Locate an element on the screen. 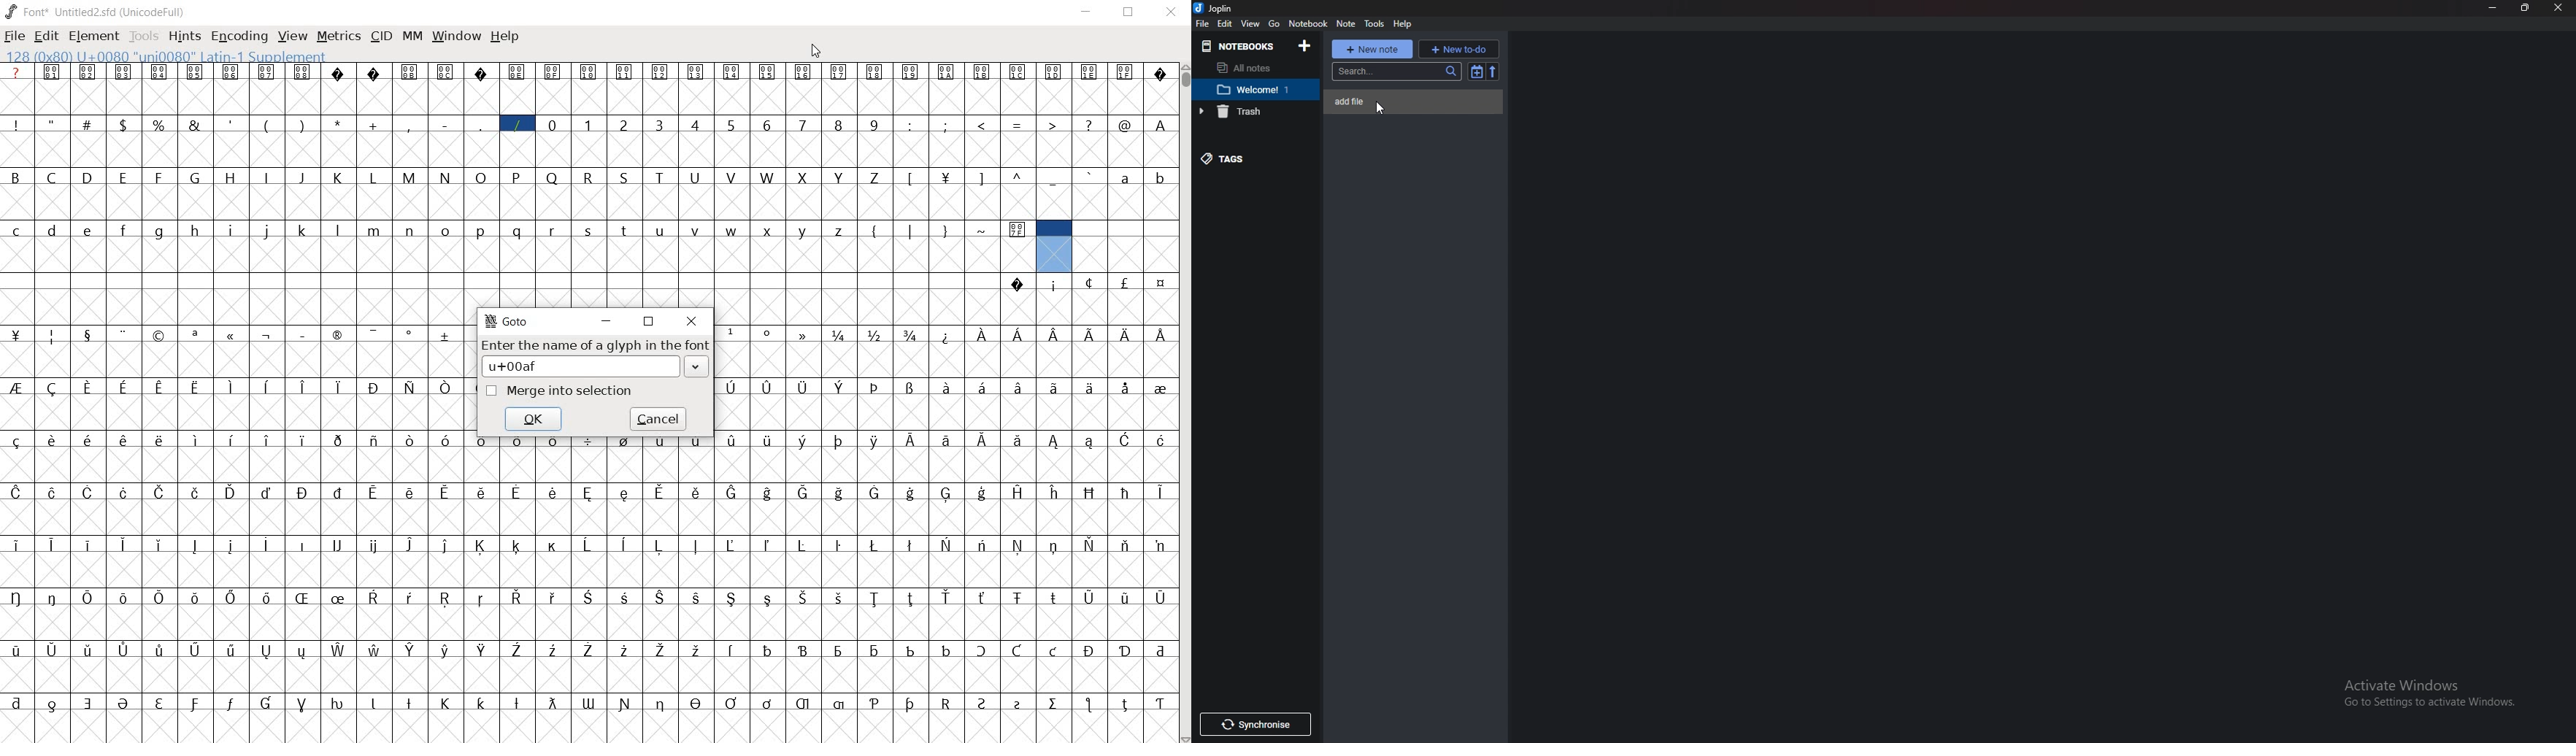 The image size is (2576, 756). empty spaces is located at coordinates (501, 280).